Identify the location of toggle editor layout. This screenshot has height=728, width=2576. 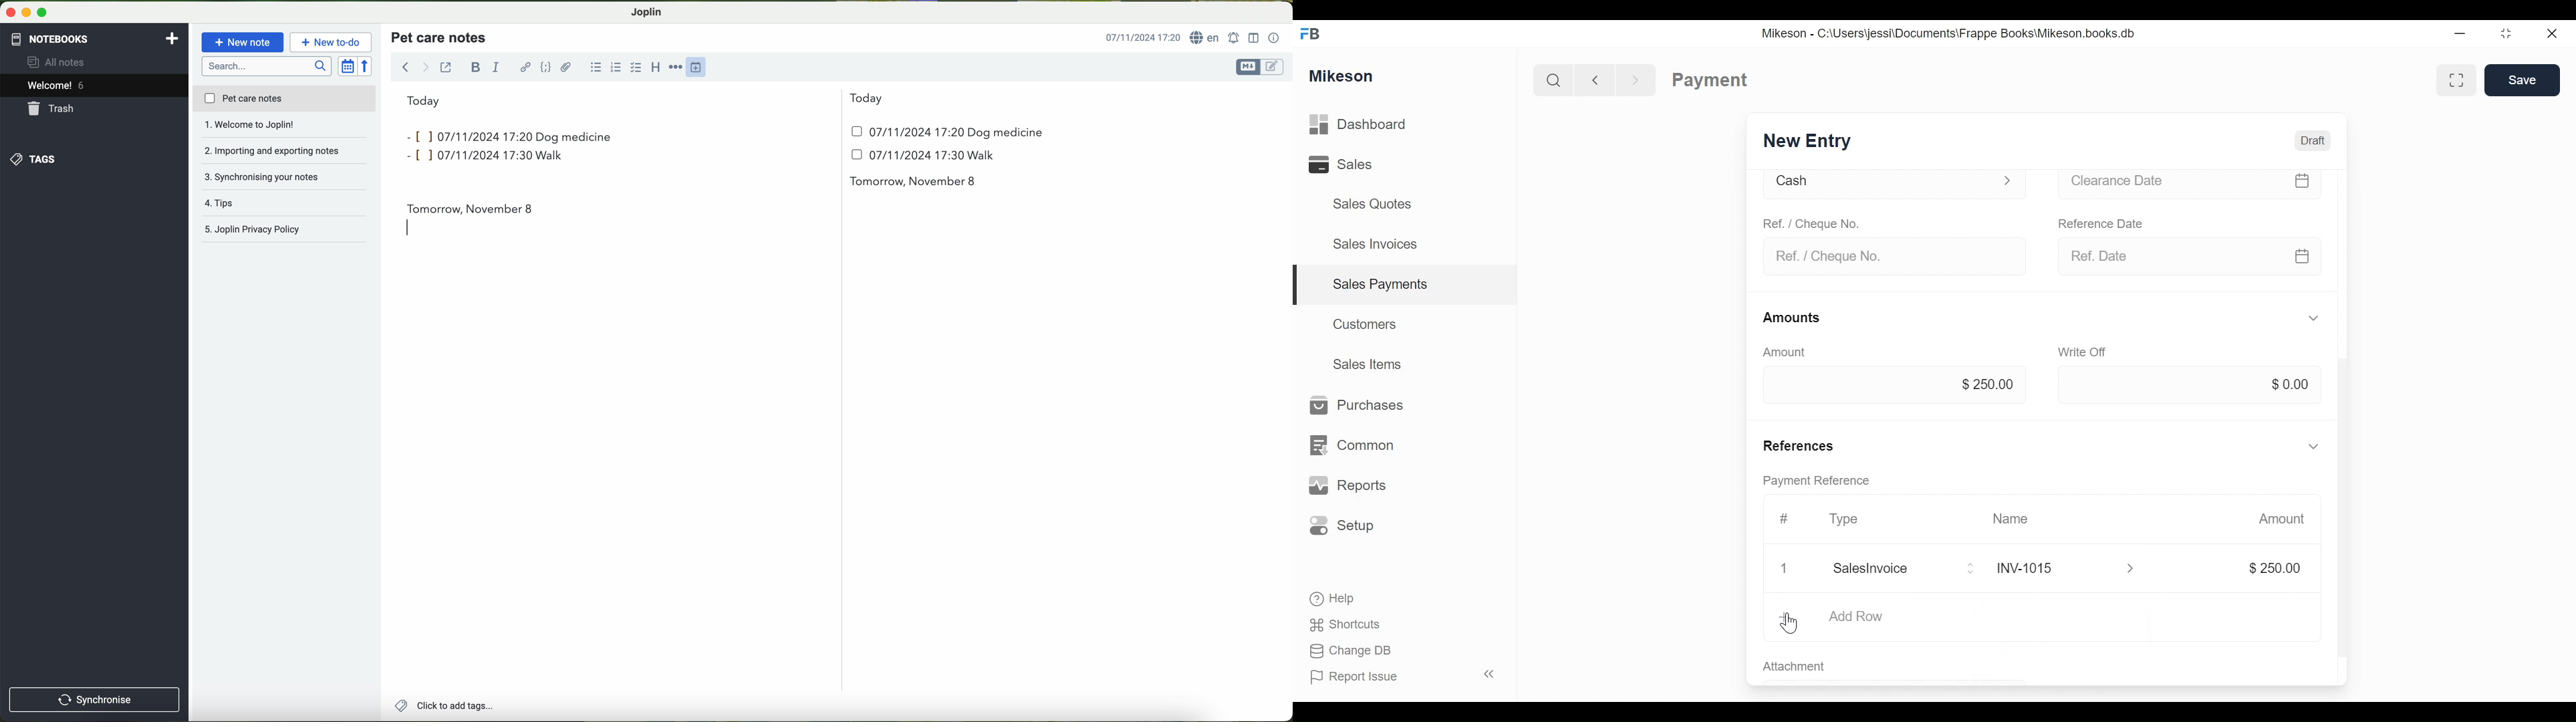
(1254, 37).